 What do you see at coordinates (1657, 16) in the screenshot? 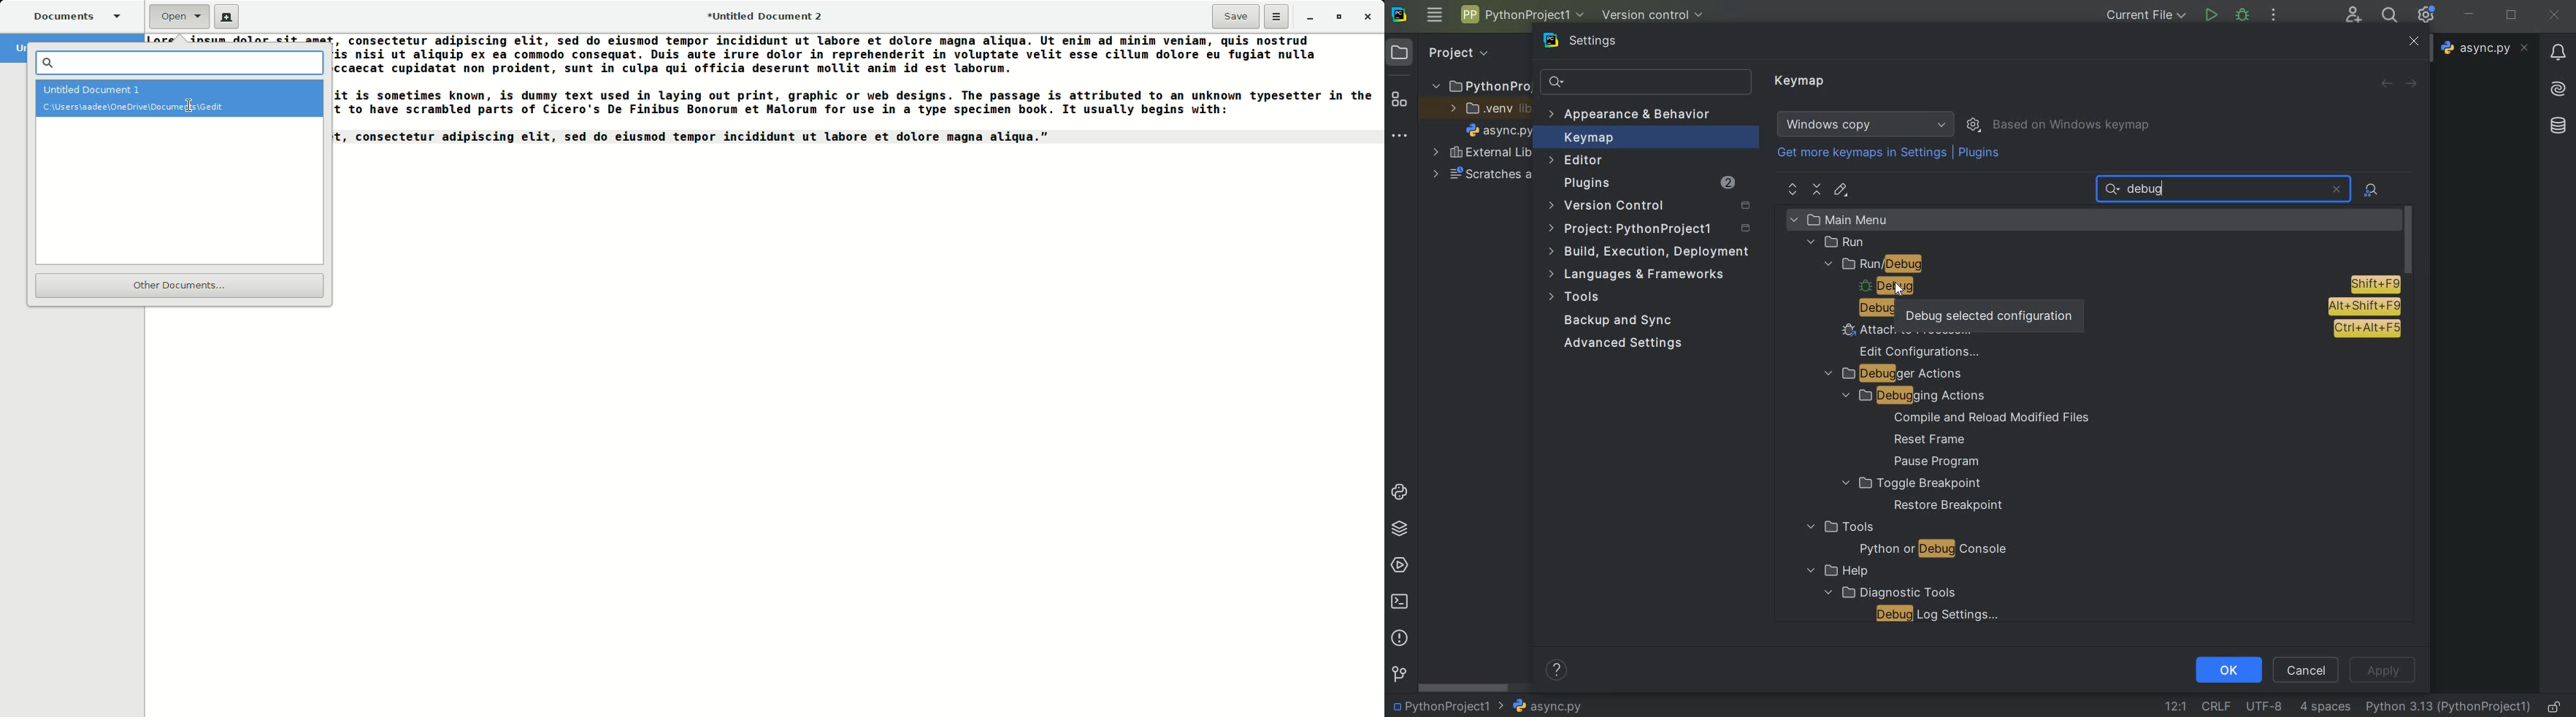
I see `version control` at bounding box center [1657, 16].